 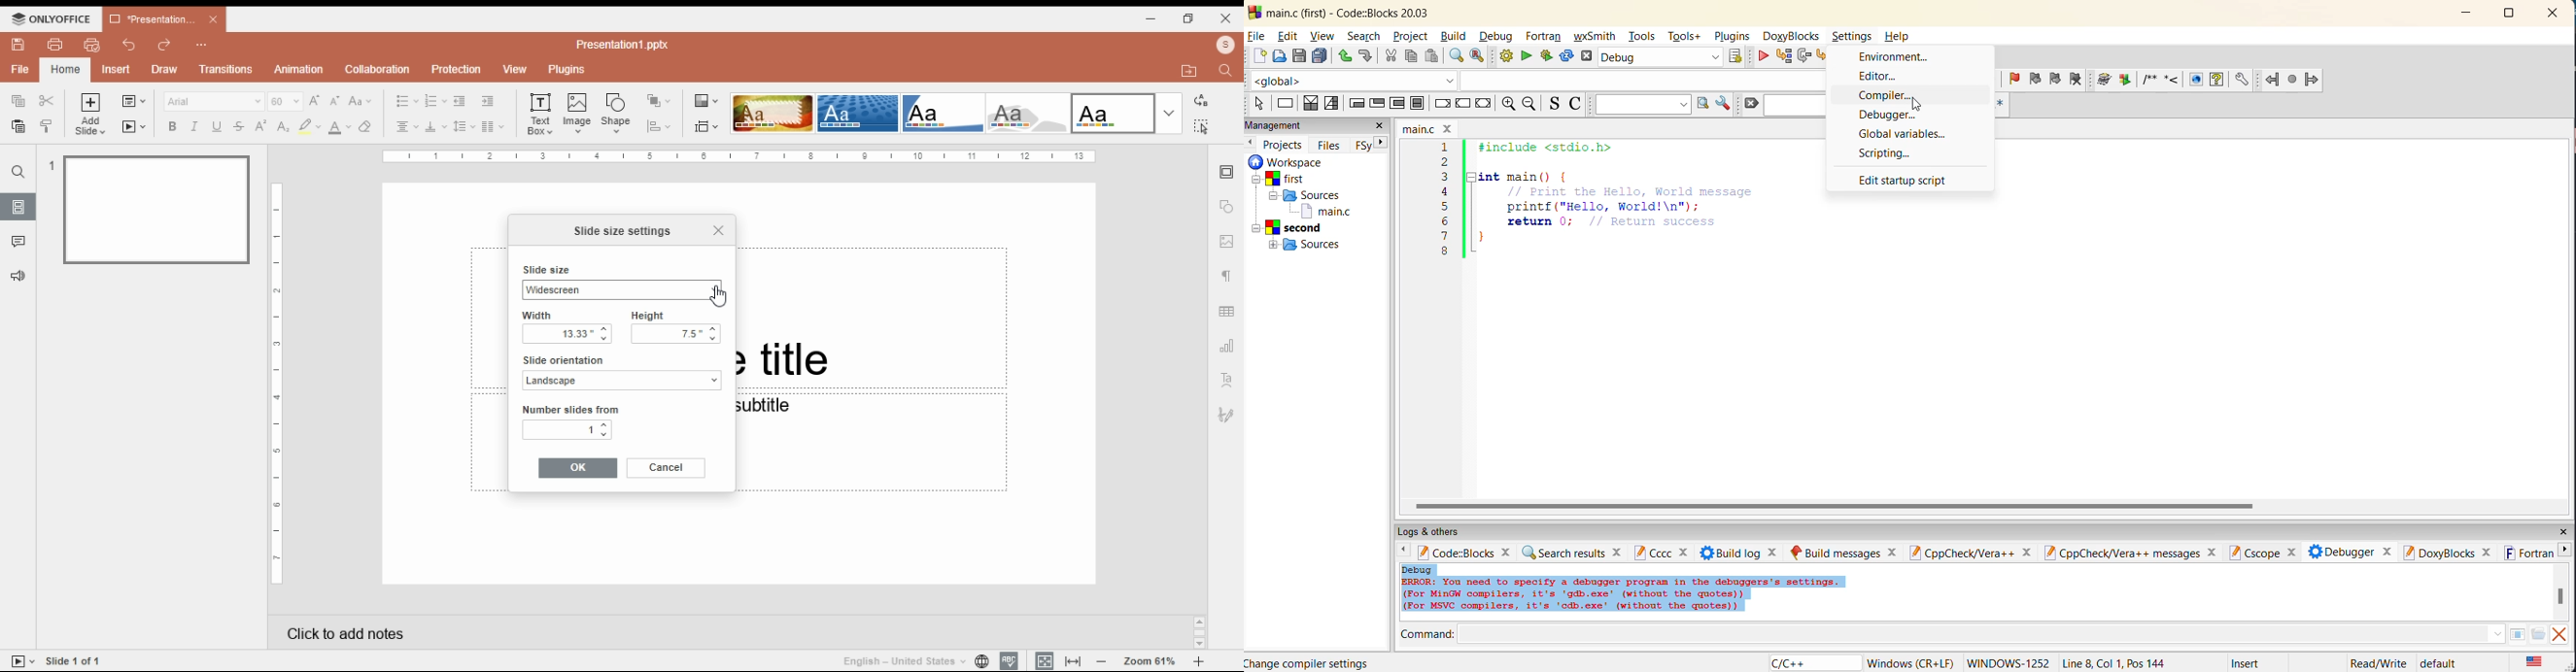 What do you see at coordinates (1741, 551) in the screenshot?
I see `build log` at bounding box center [1741, 551].